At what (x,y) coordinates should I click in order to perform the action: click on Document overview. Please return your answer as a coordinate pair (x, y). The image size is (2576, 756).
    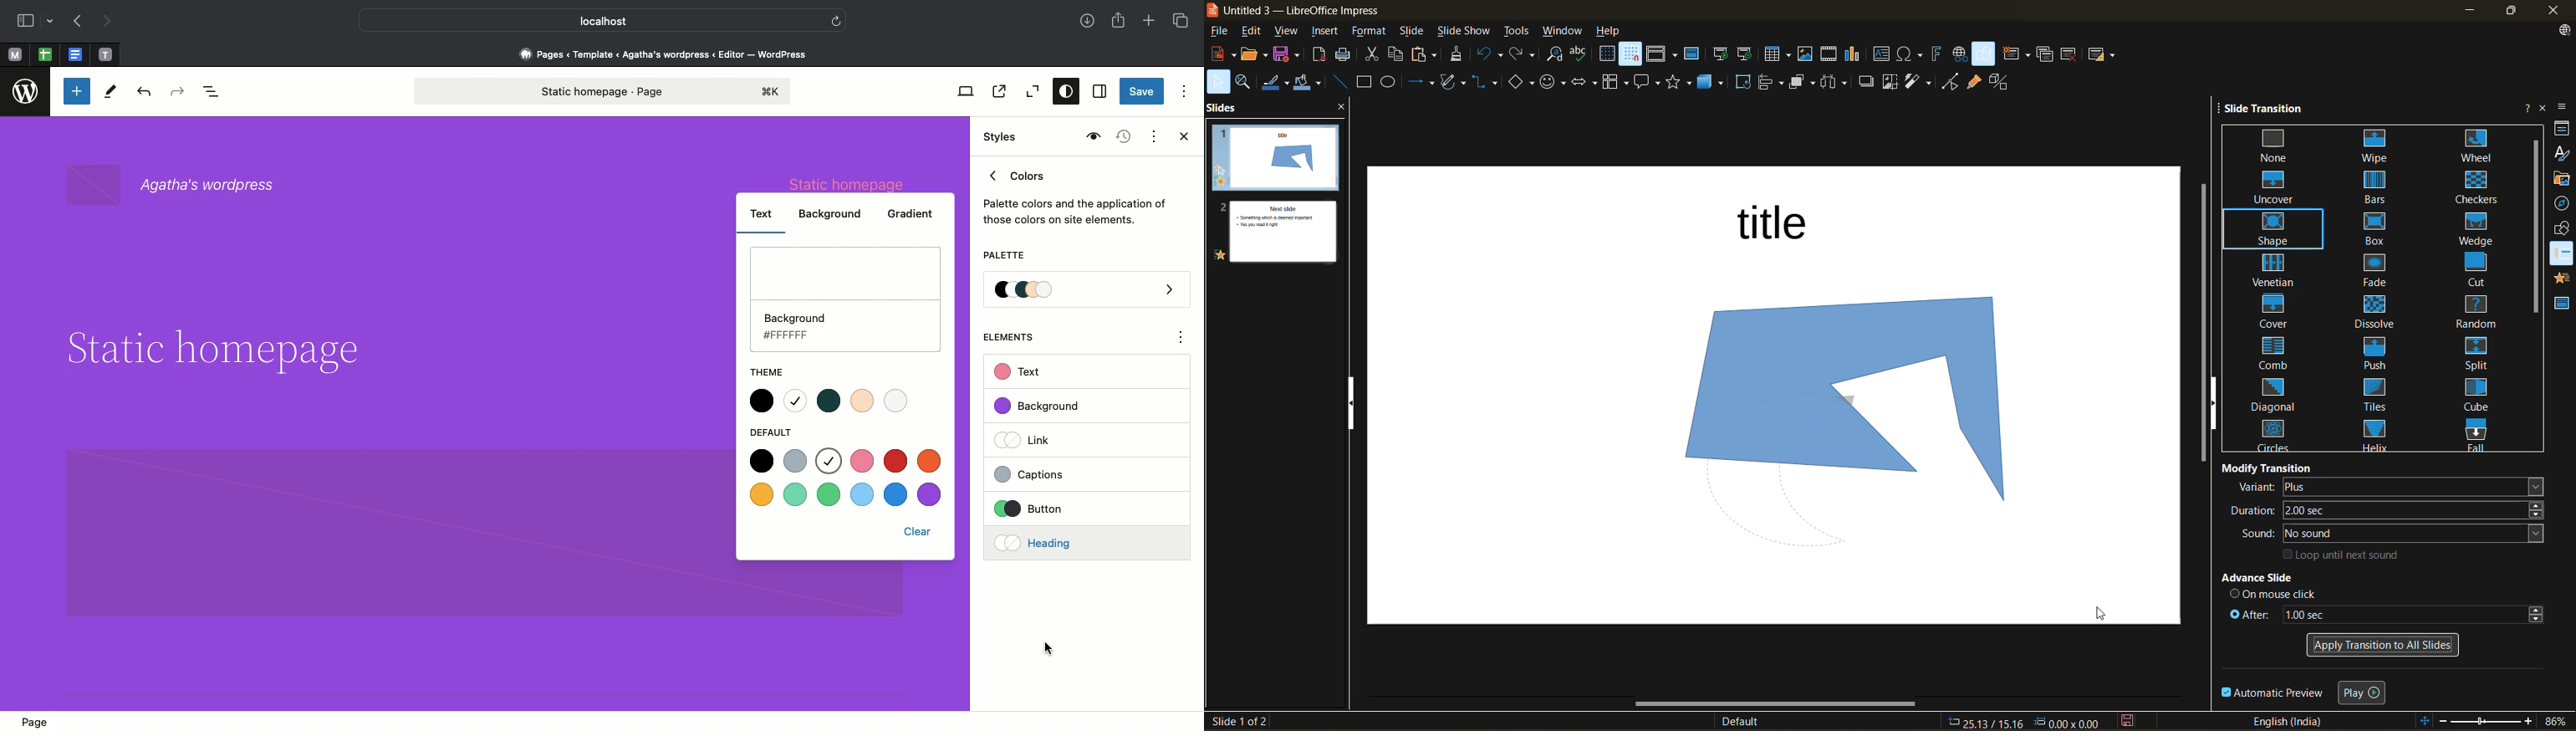
    Looking at the image, I should click on (215, 93).